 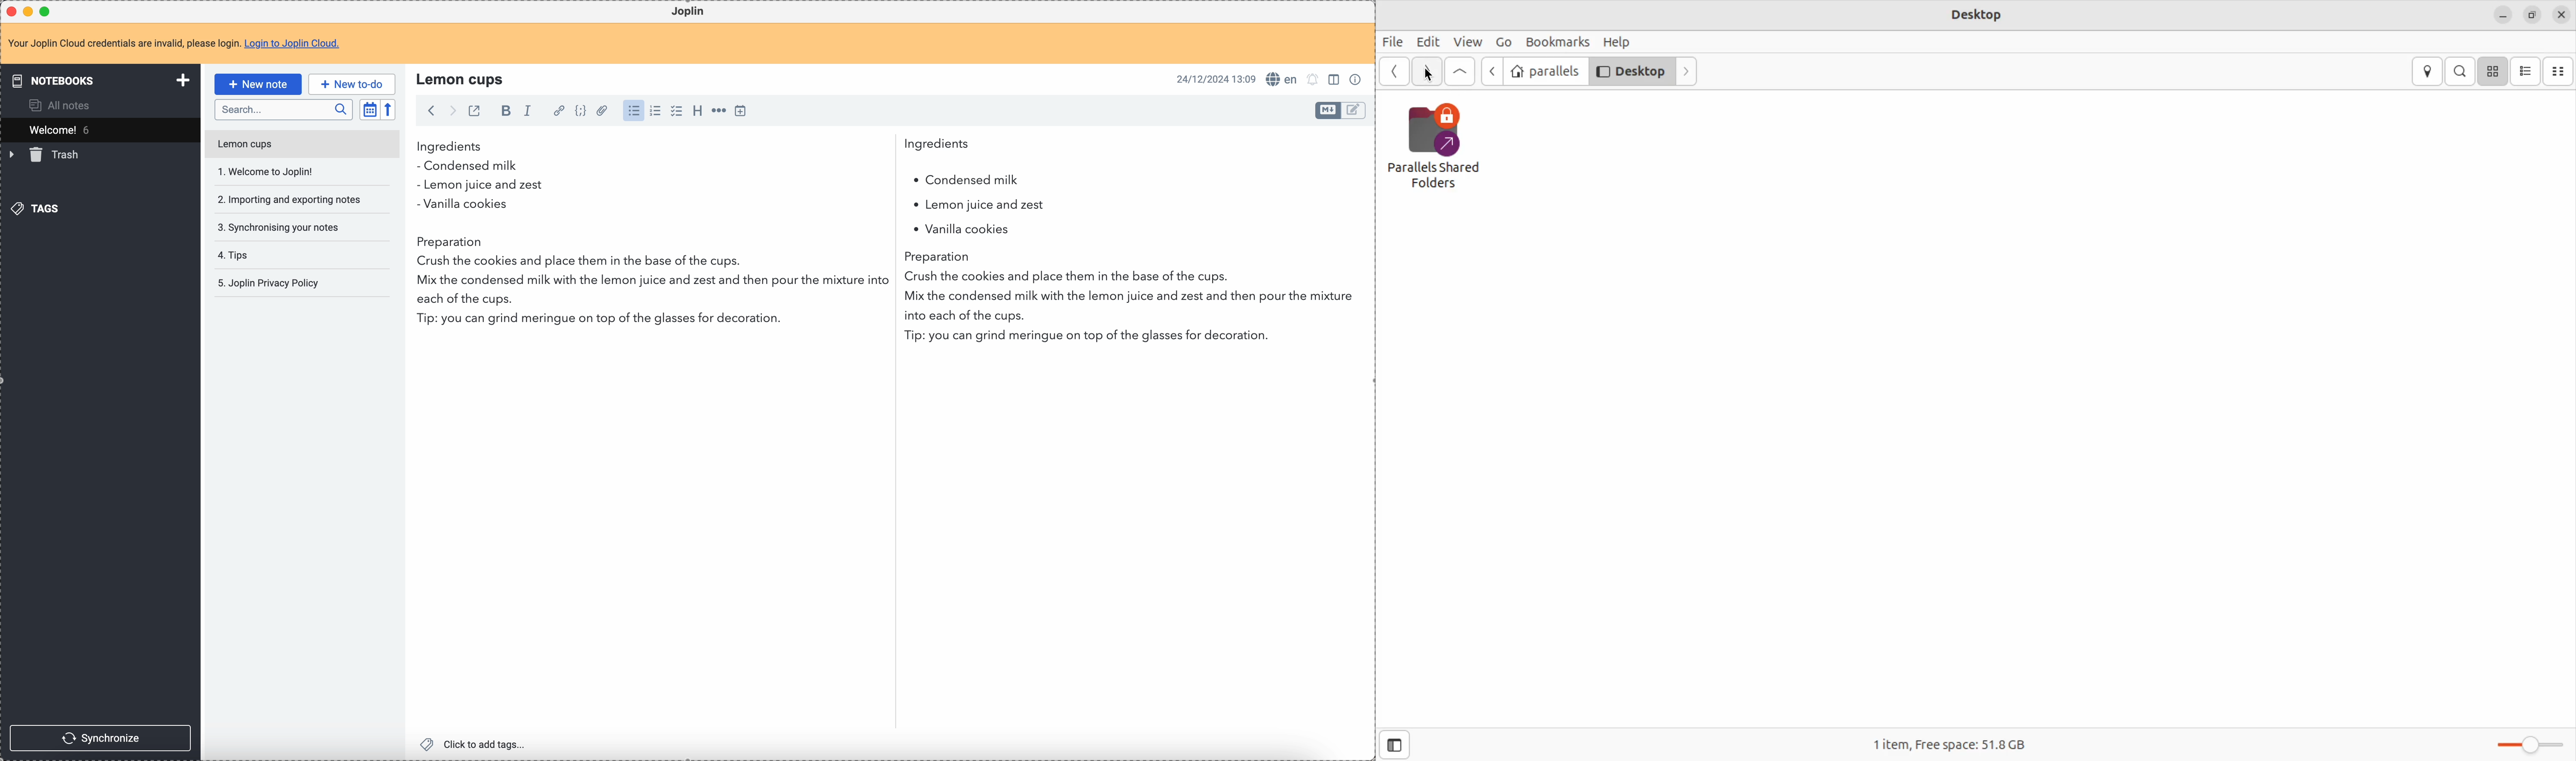 What do you see at coordinates (181, 44) in the screenshot?
I see `note` at bounding box center [181, 44].